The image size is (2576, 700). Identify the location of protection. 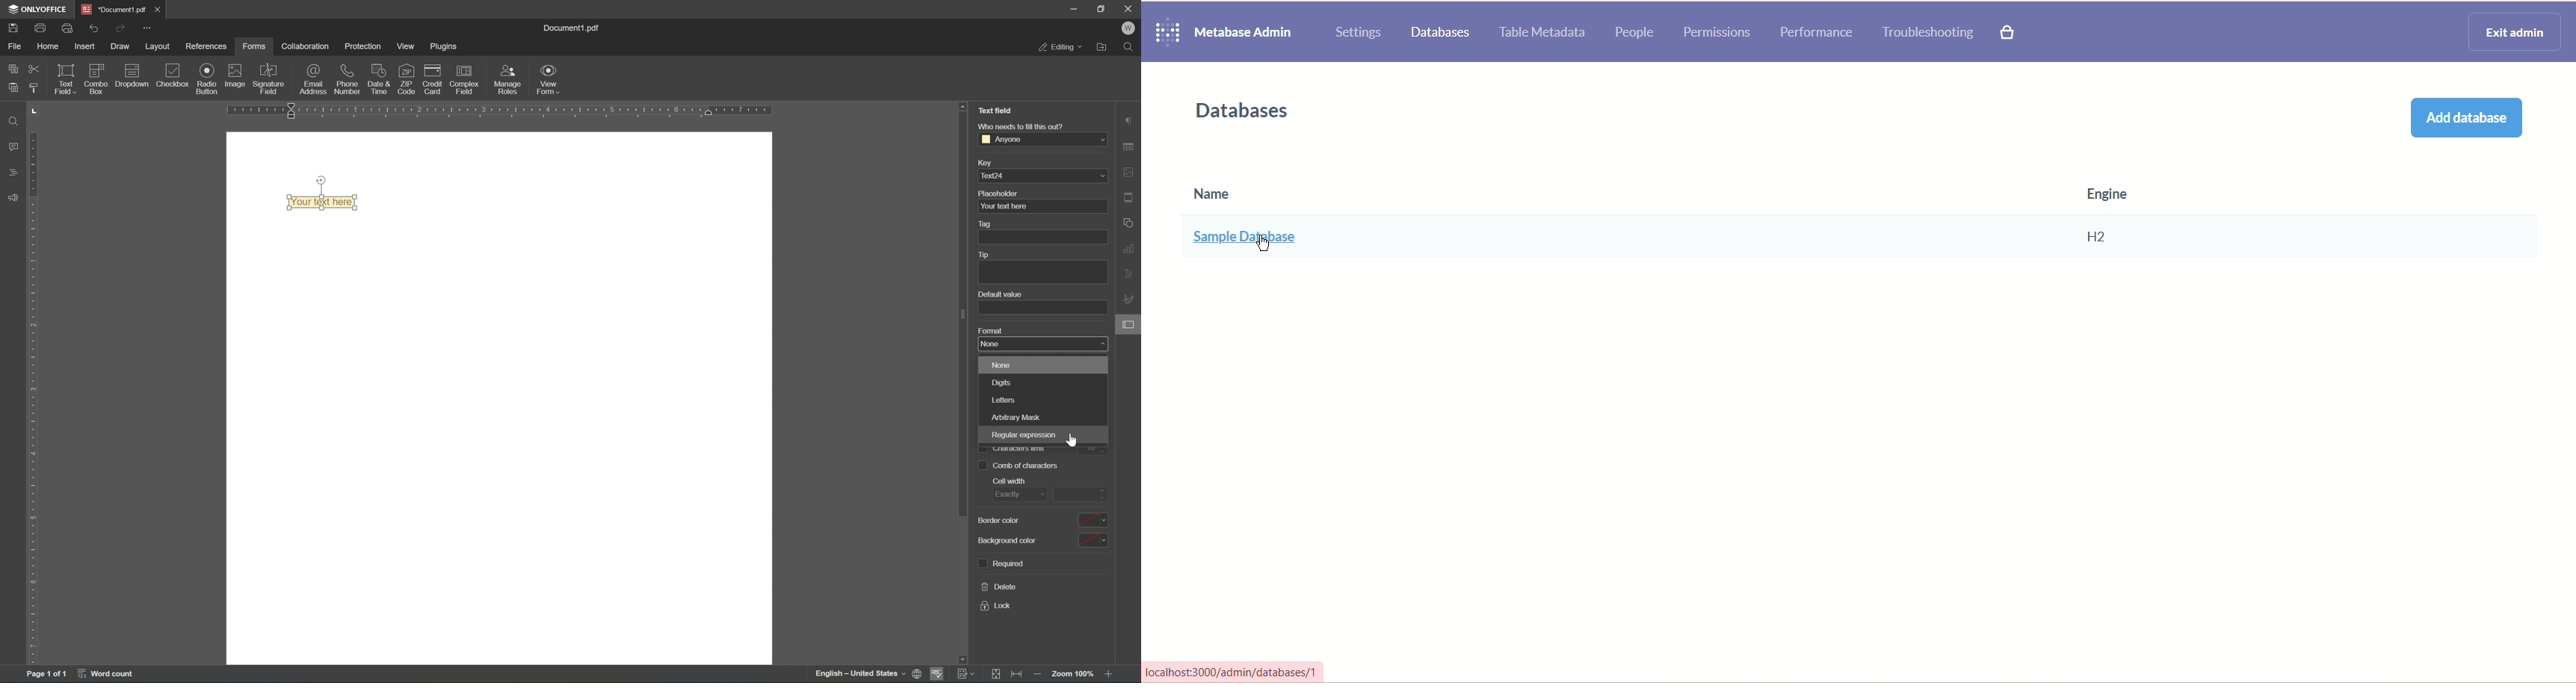
(363, 46).